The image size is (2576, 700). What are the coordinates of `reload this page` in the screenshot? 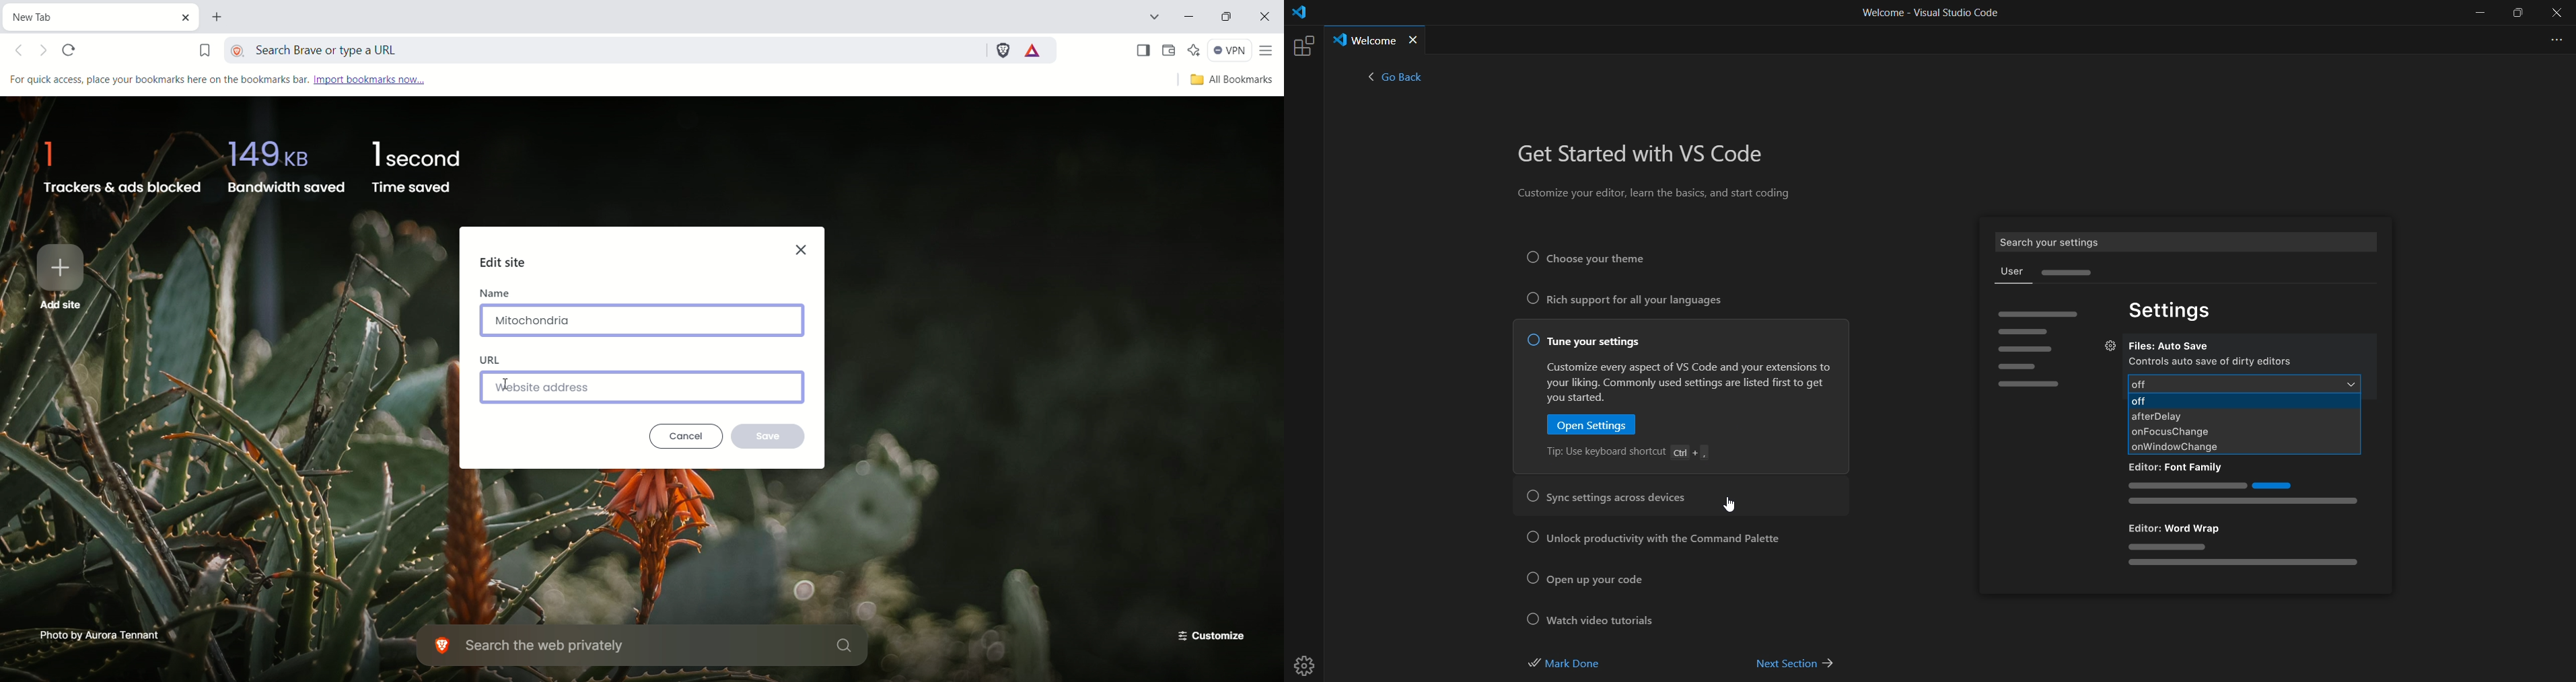 It's located at (72, 51).